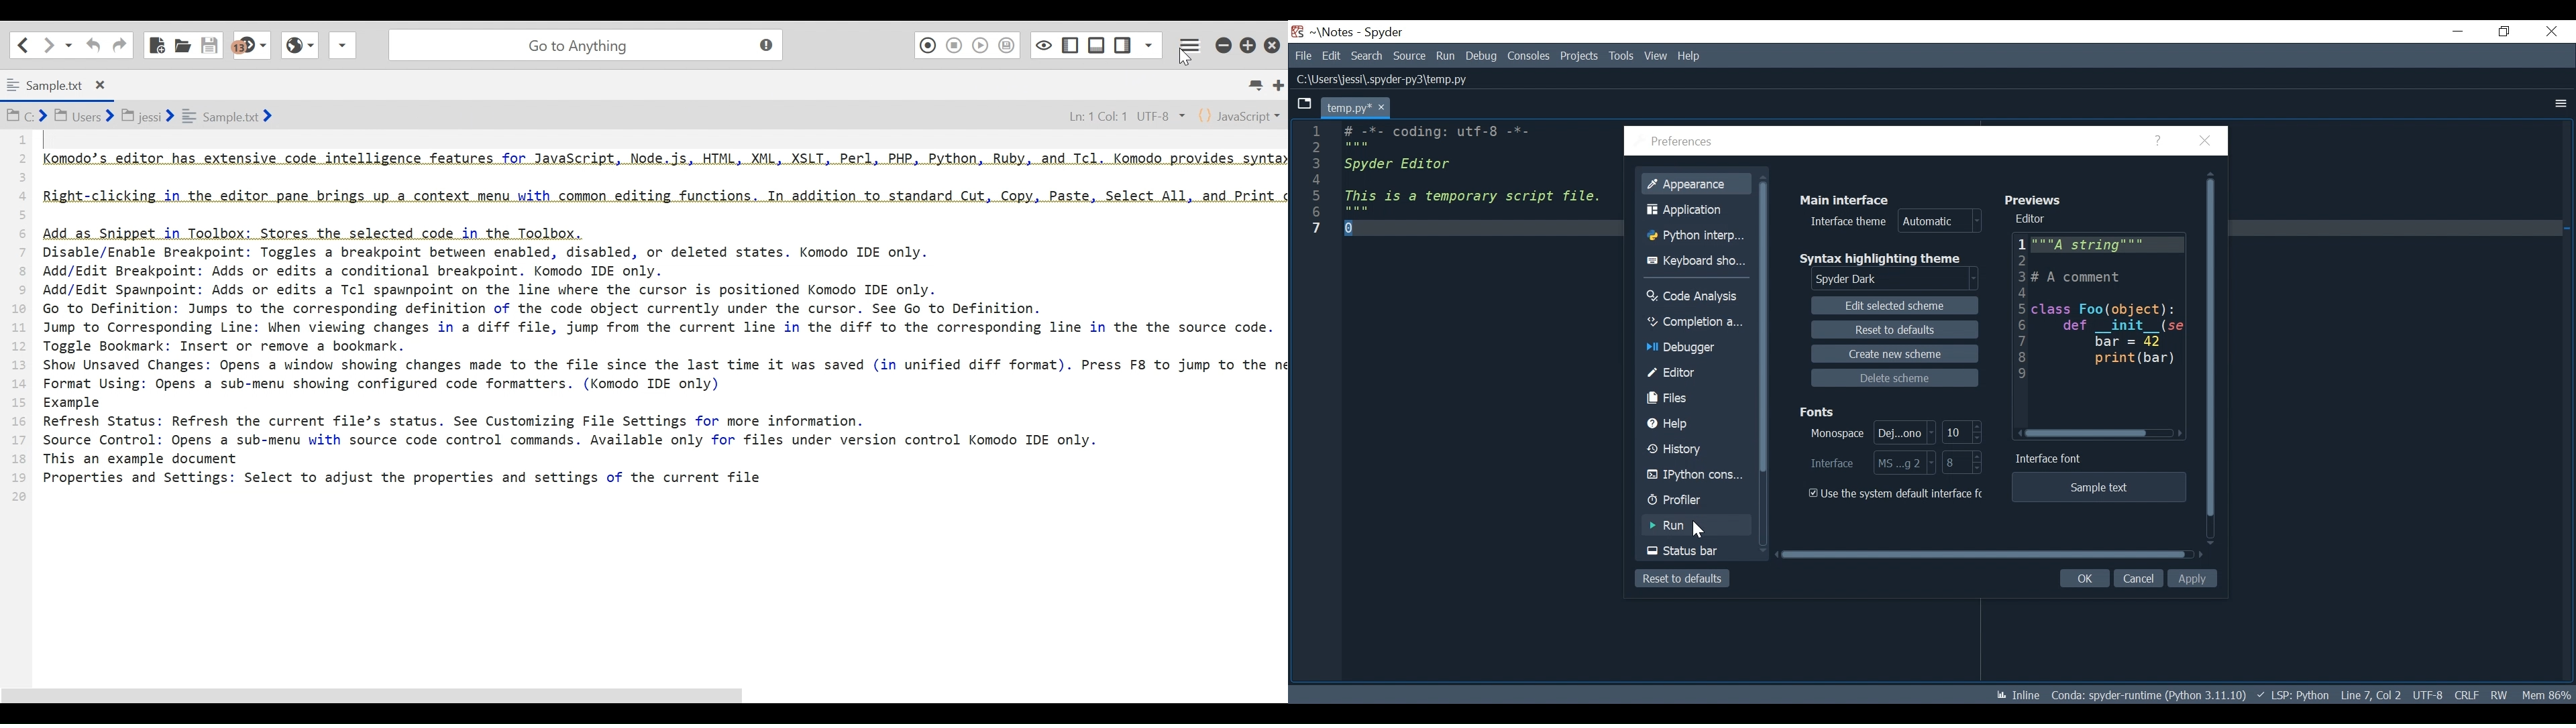 Image resolution: width=2576 pixels, height=728 pixels. I want to click on Editor, so click(2033, 219).